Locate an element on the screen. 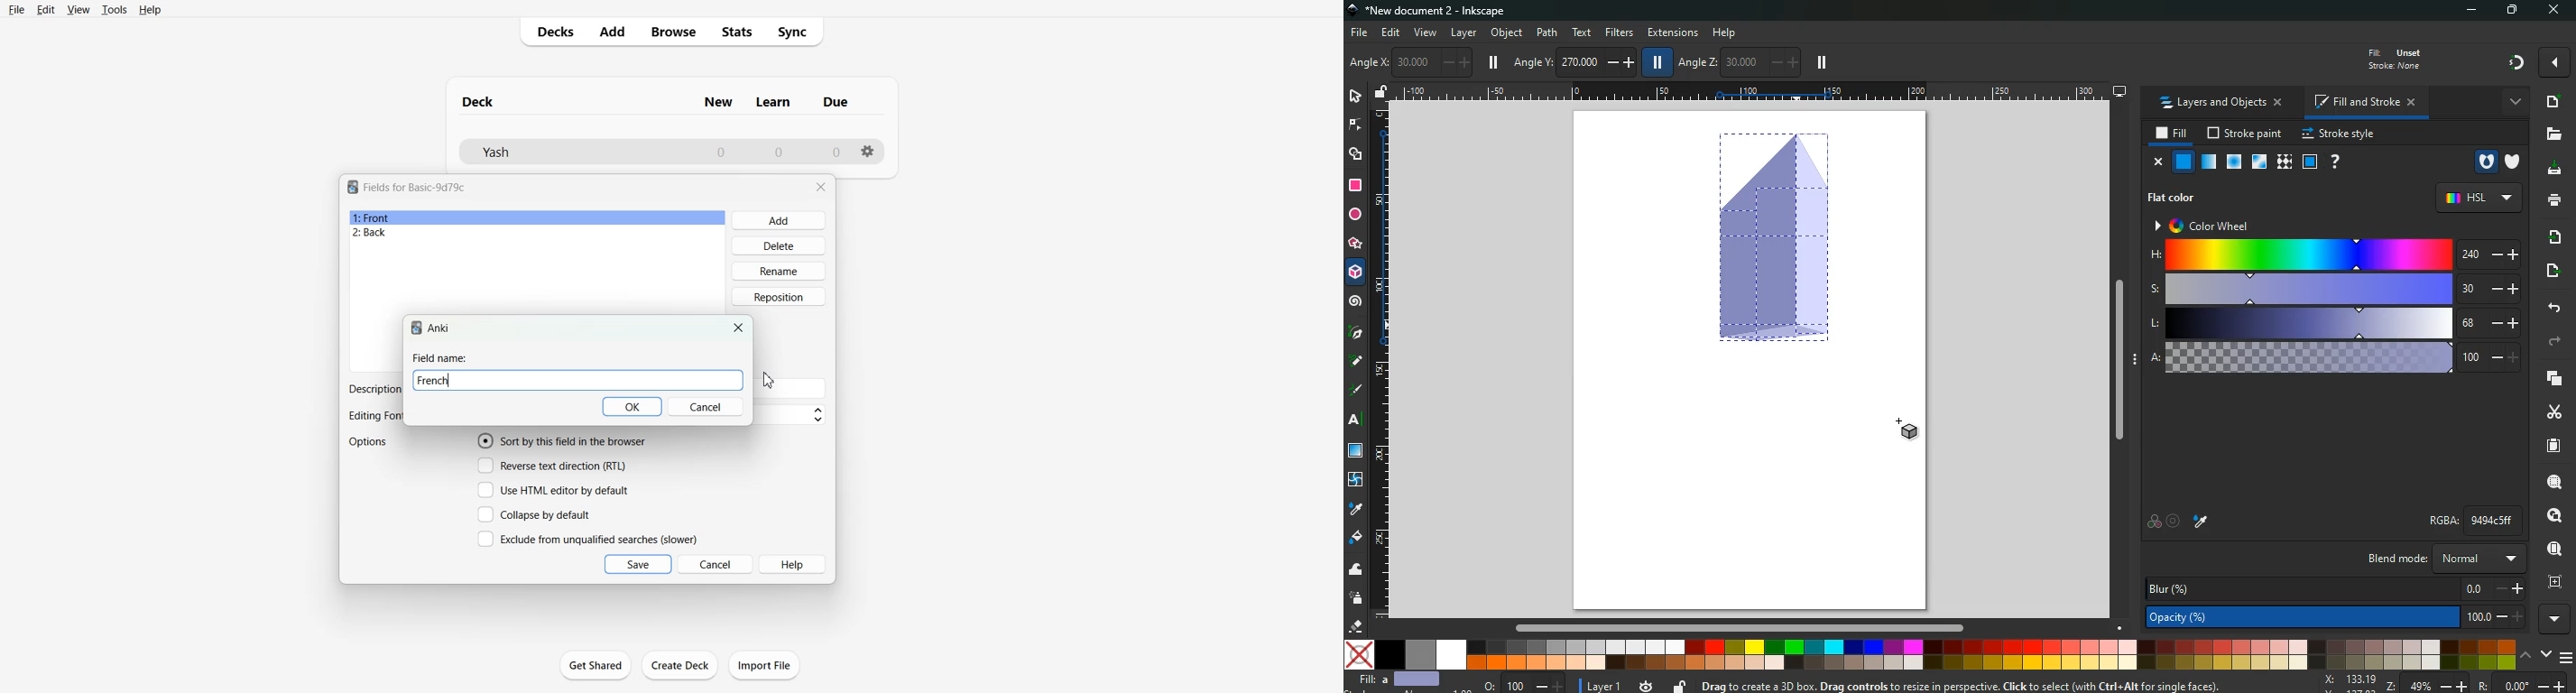  Save is located at coordinates (638, 564).